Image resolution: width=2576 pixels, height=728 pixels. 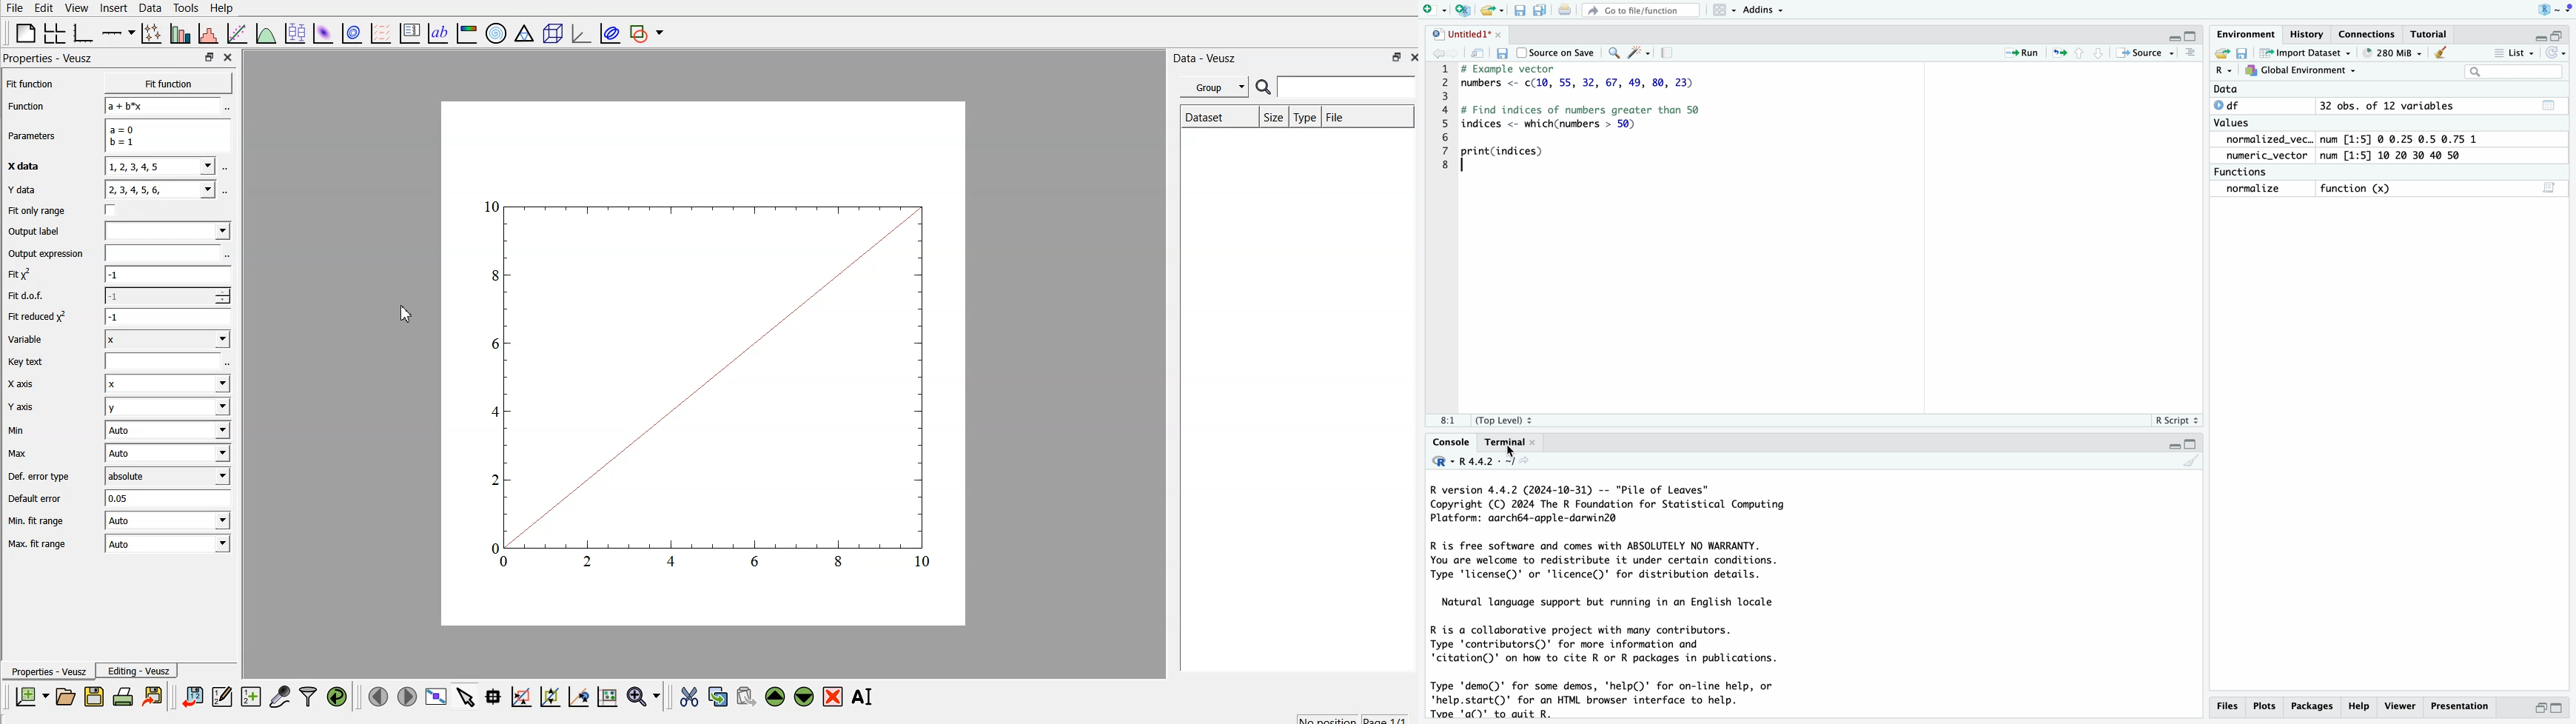 What do you see at coordinates (2300, 72) in the screenshot?
I see `GLOBAL ENVIRONEMENT` at bounding box center [2300, 72].